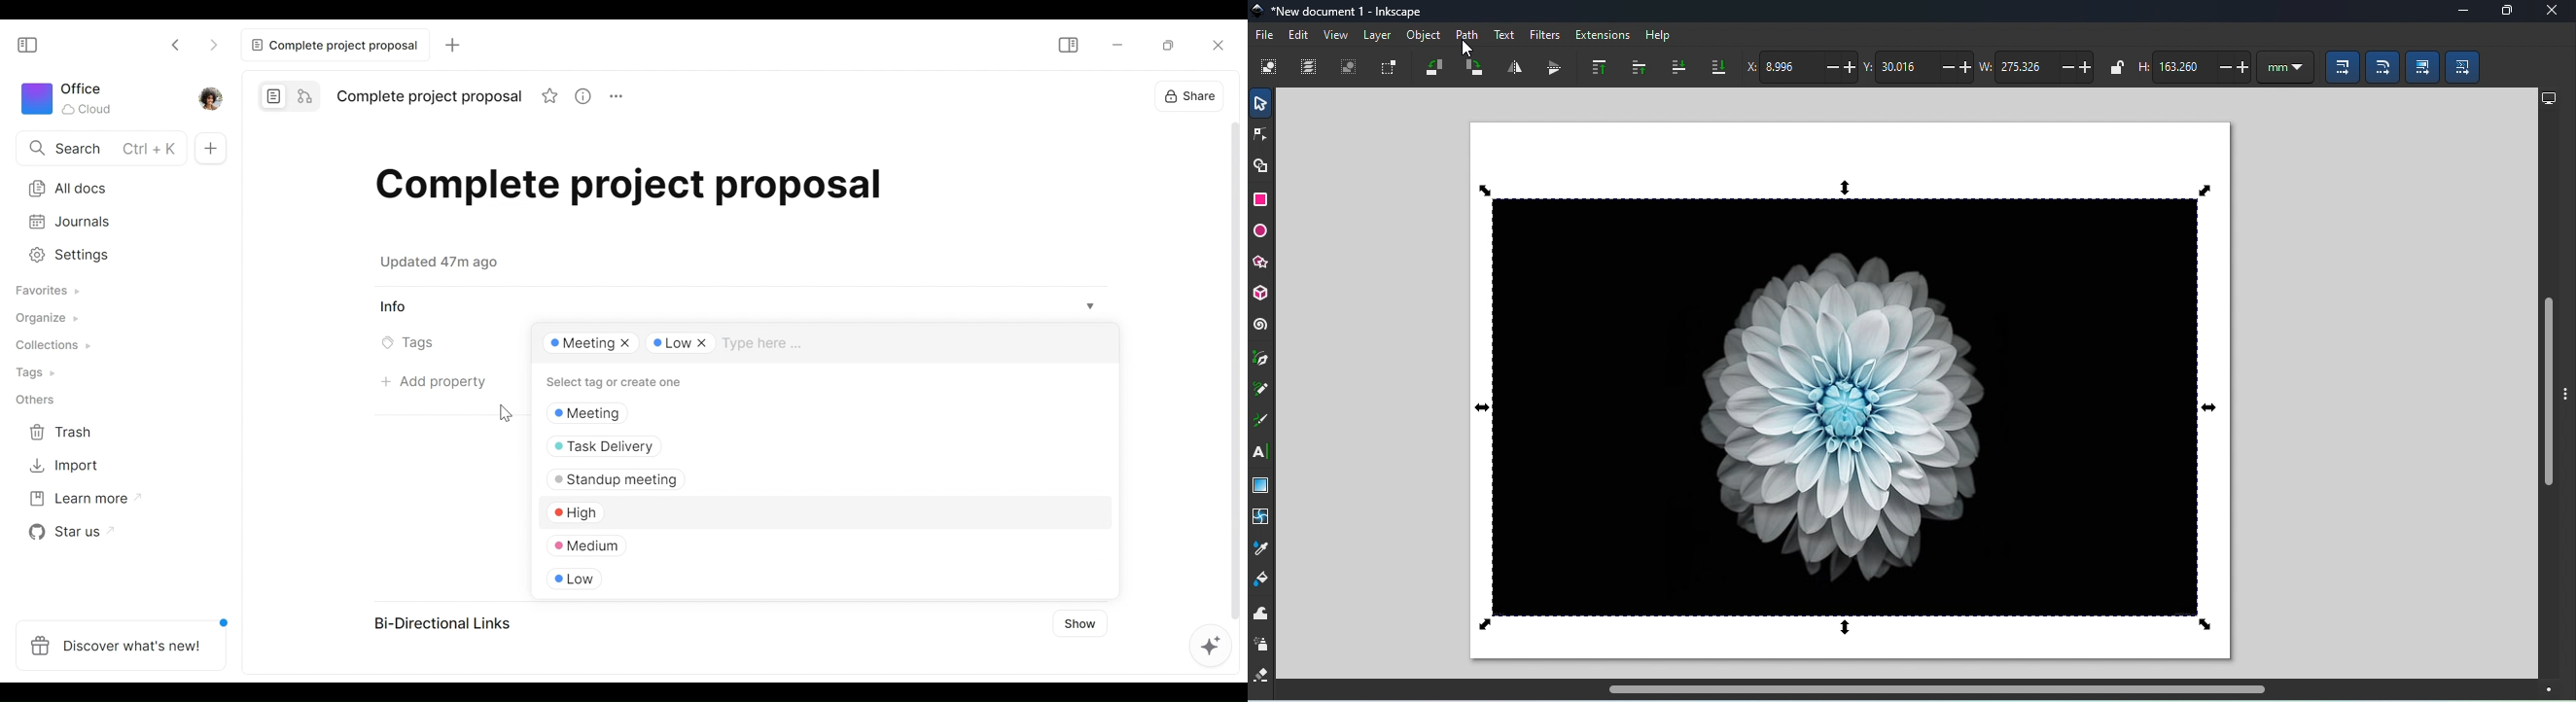  I want to click on Calligraphy tool, so click(1260, 423).